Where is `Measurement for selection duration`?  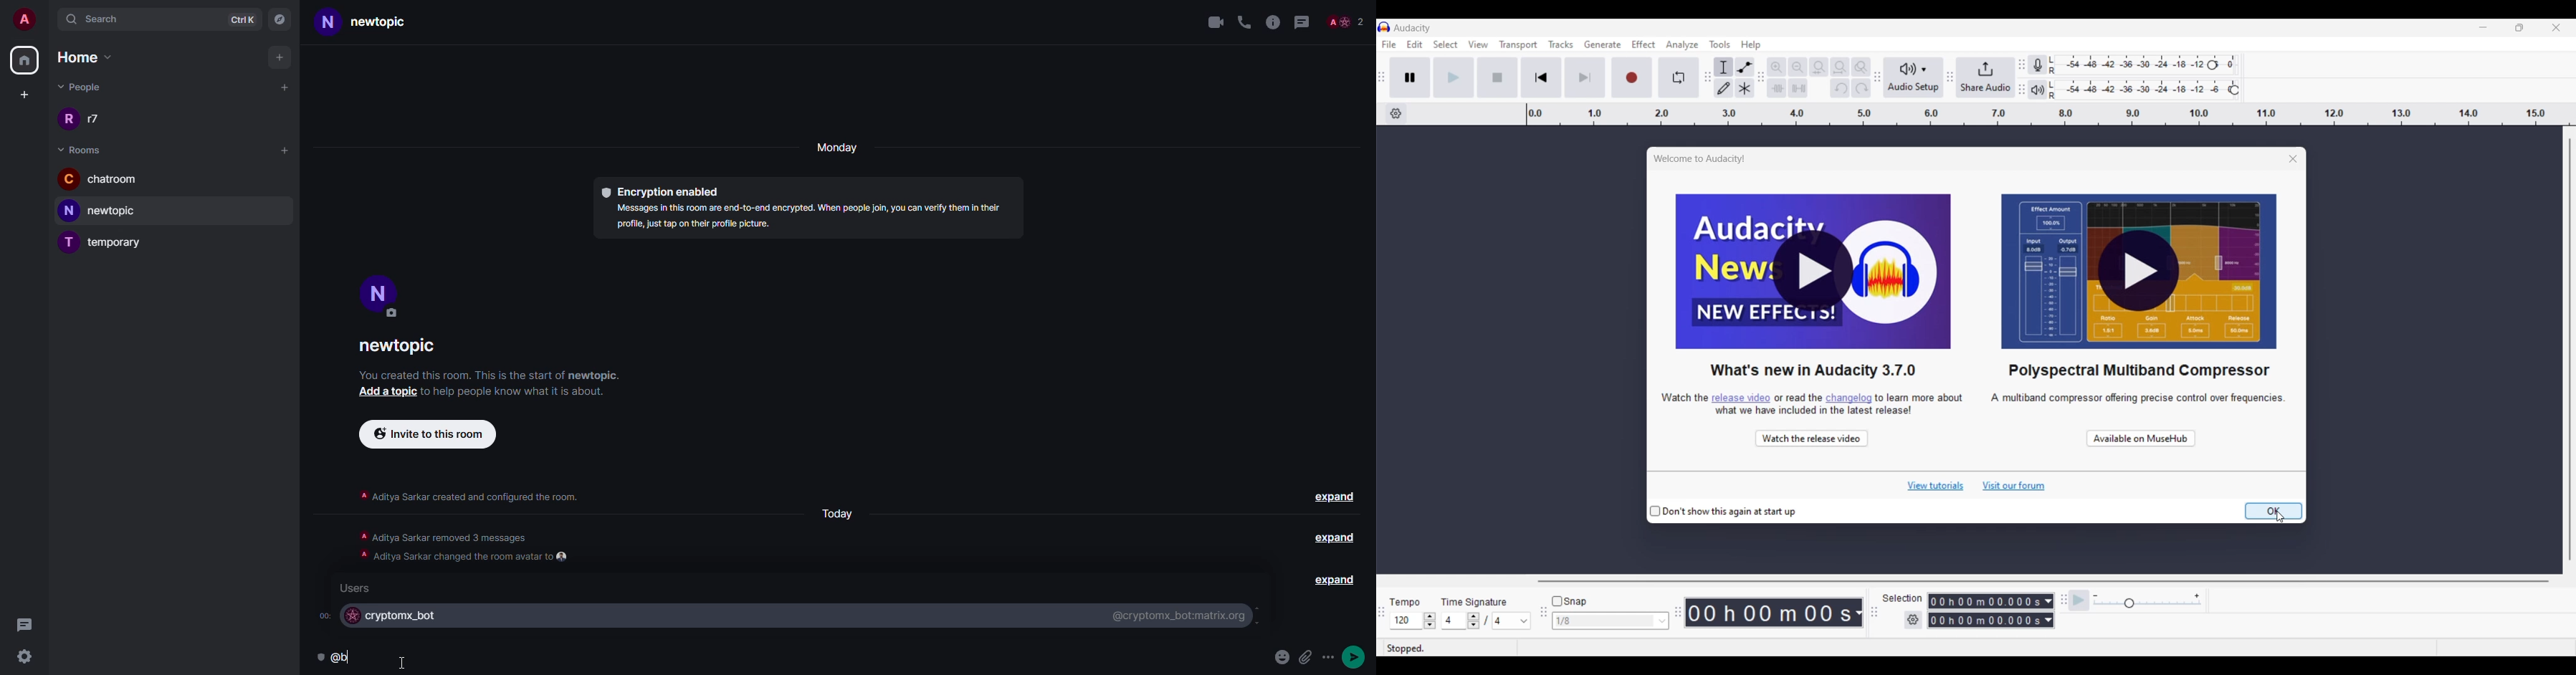
Measurement for selection duration is located at coordinates (2049, 611).